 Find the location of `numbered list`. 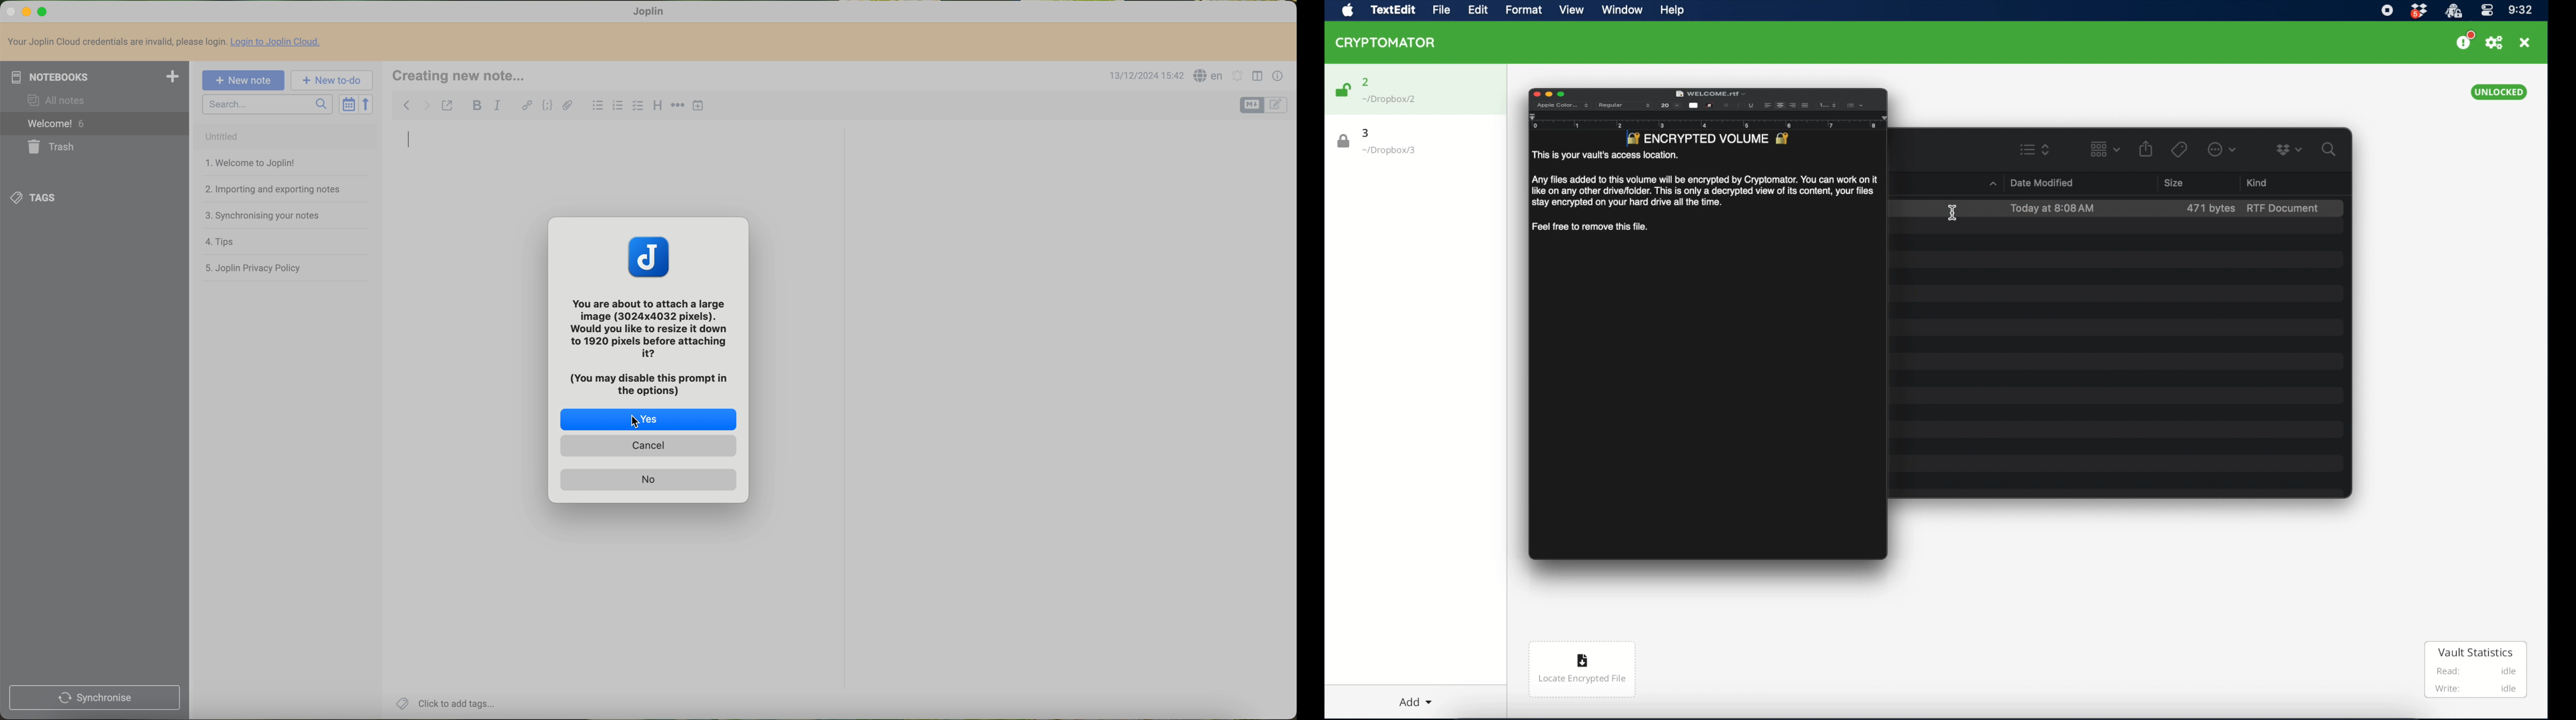

numbered list is located at coordinates (619, 107).